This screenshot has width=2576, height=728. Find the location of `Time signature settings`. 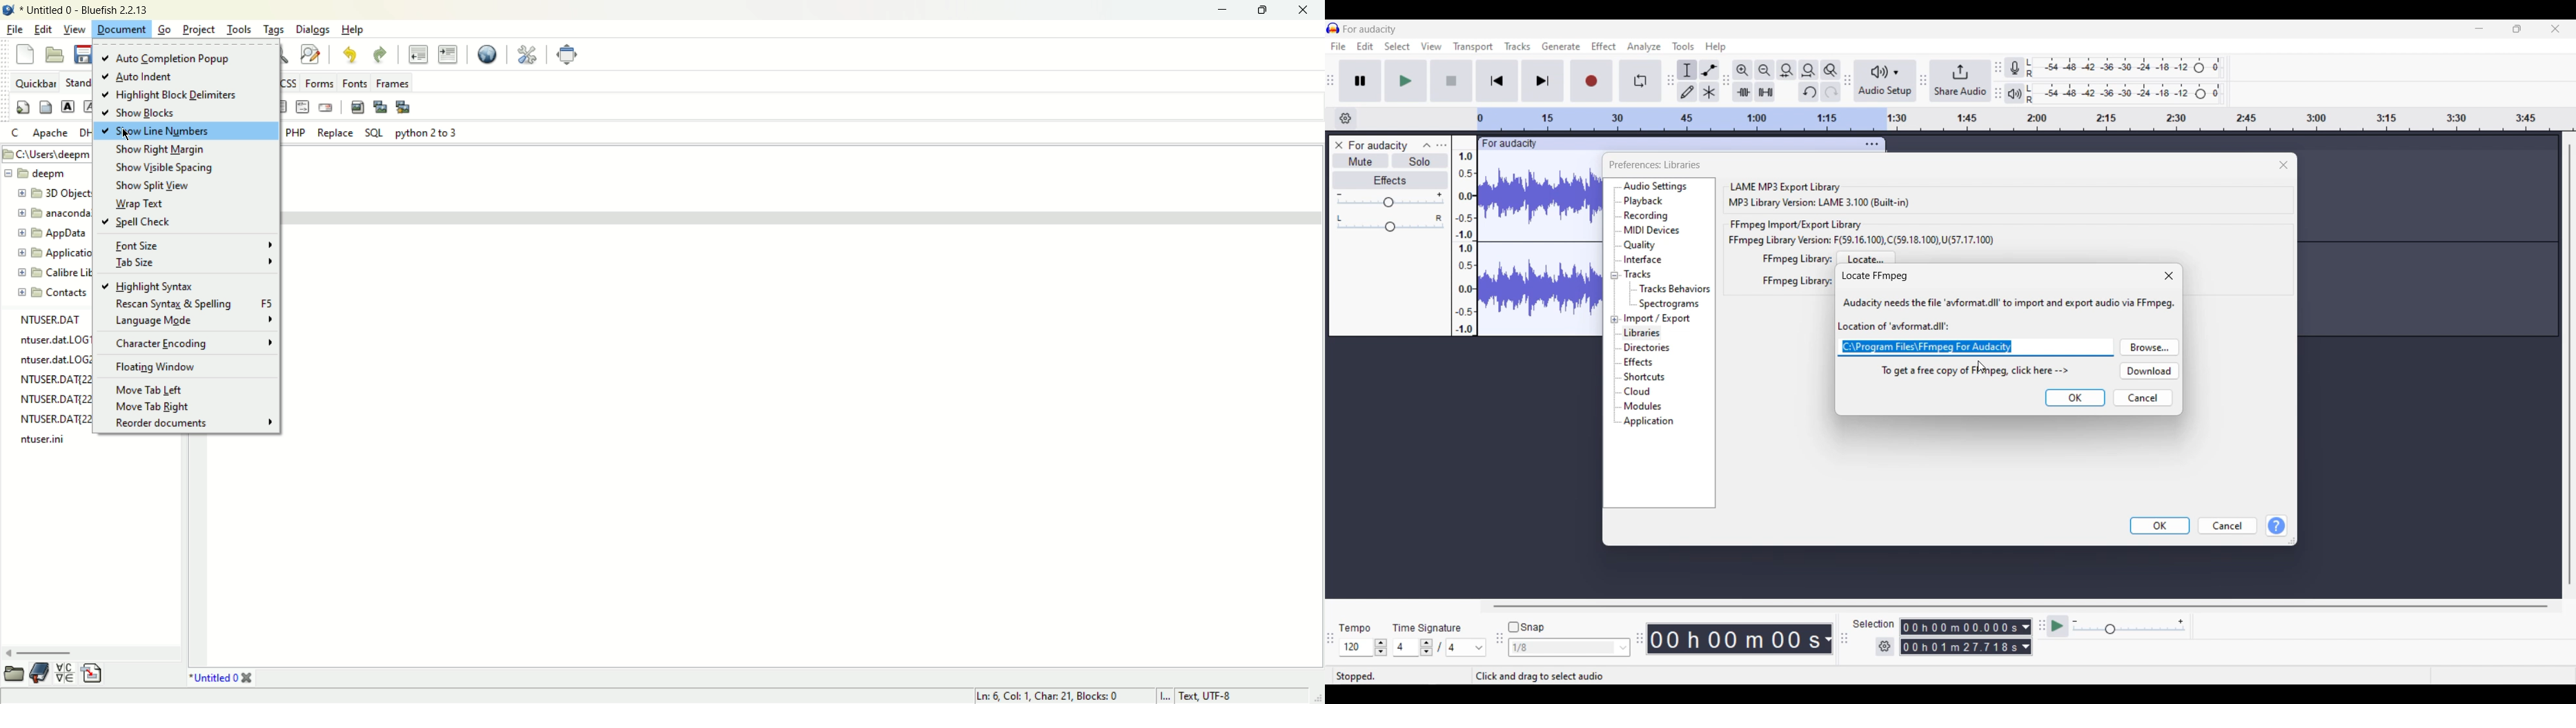

Time signature settings is located at coordinates (1440, 647).